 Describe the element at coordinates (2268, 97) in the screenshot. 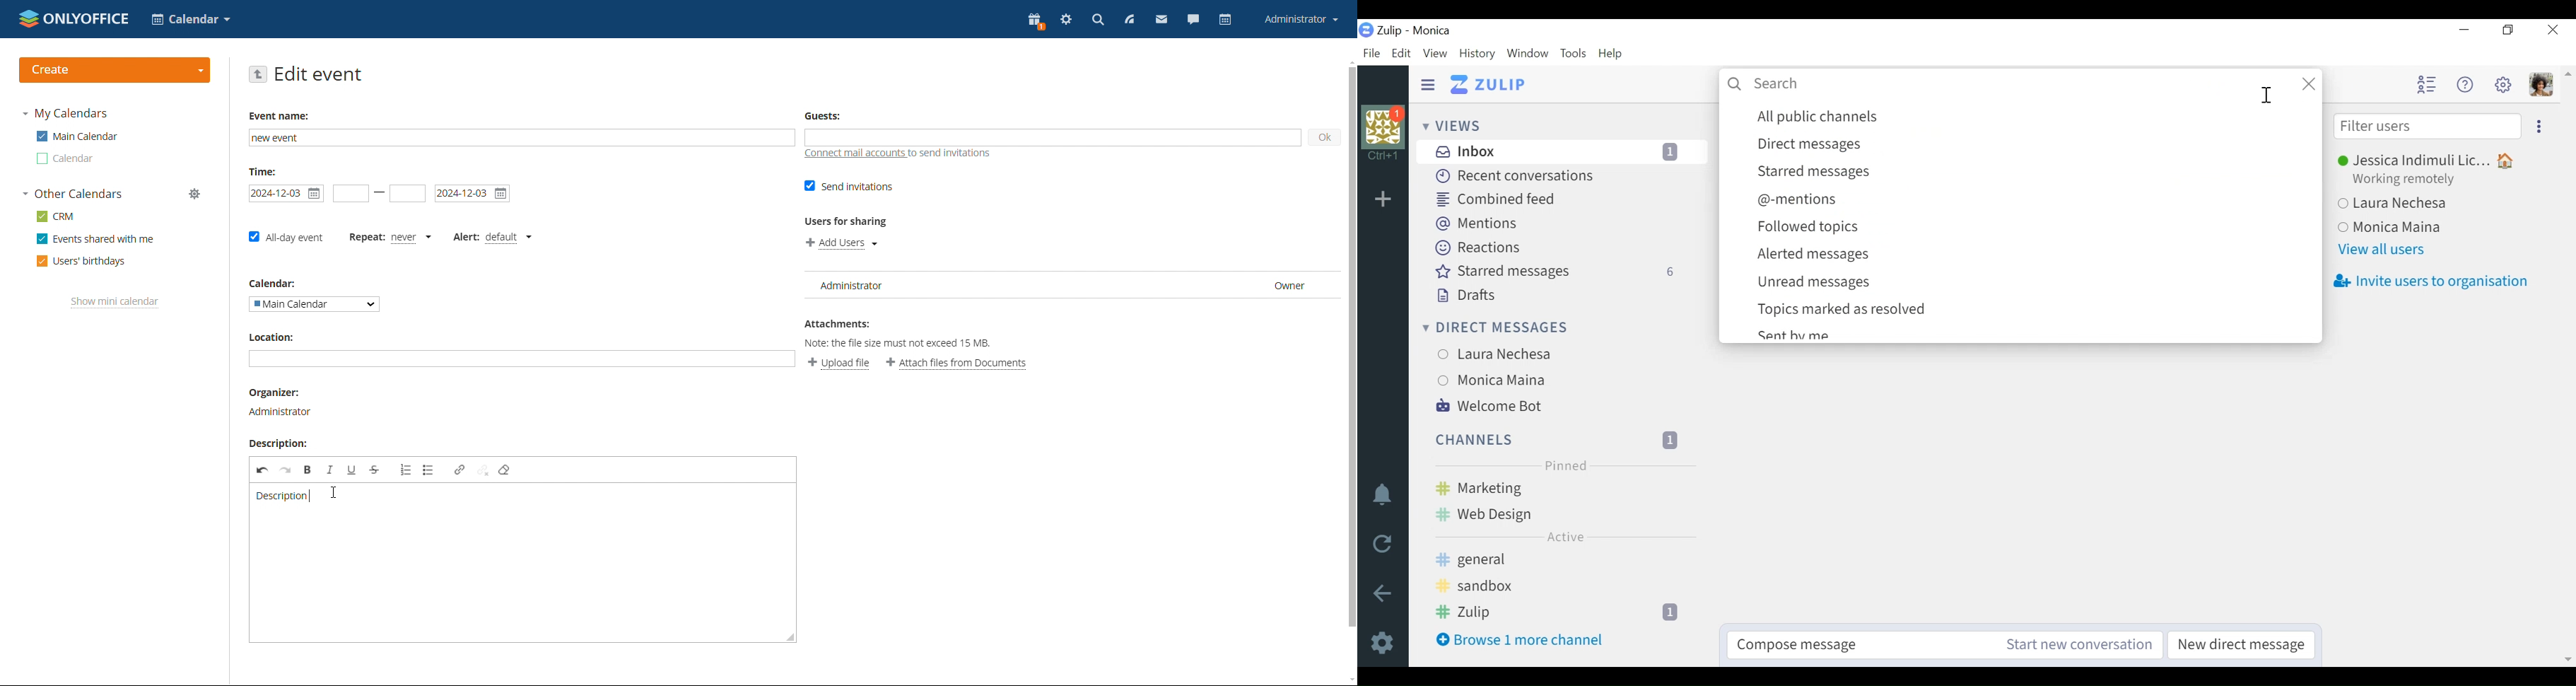

I see `Insertion cursor` at that location.